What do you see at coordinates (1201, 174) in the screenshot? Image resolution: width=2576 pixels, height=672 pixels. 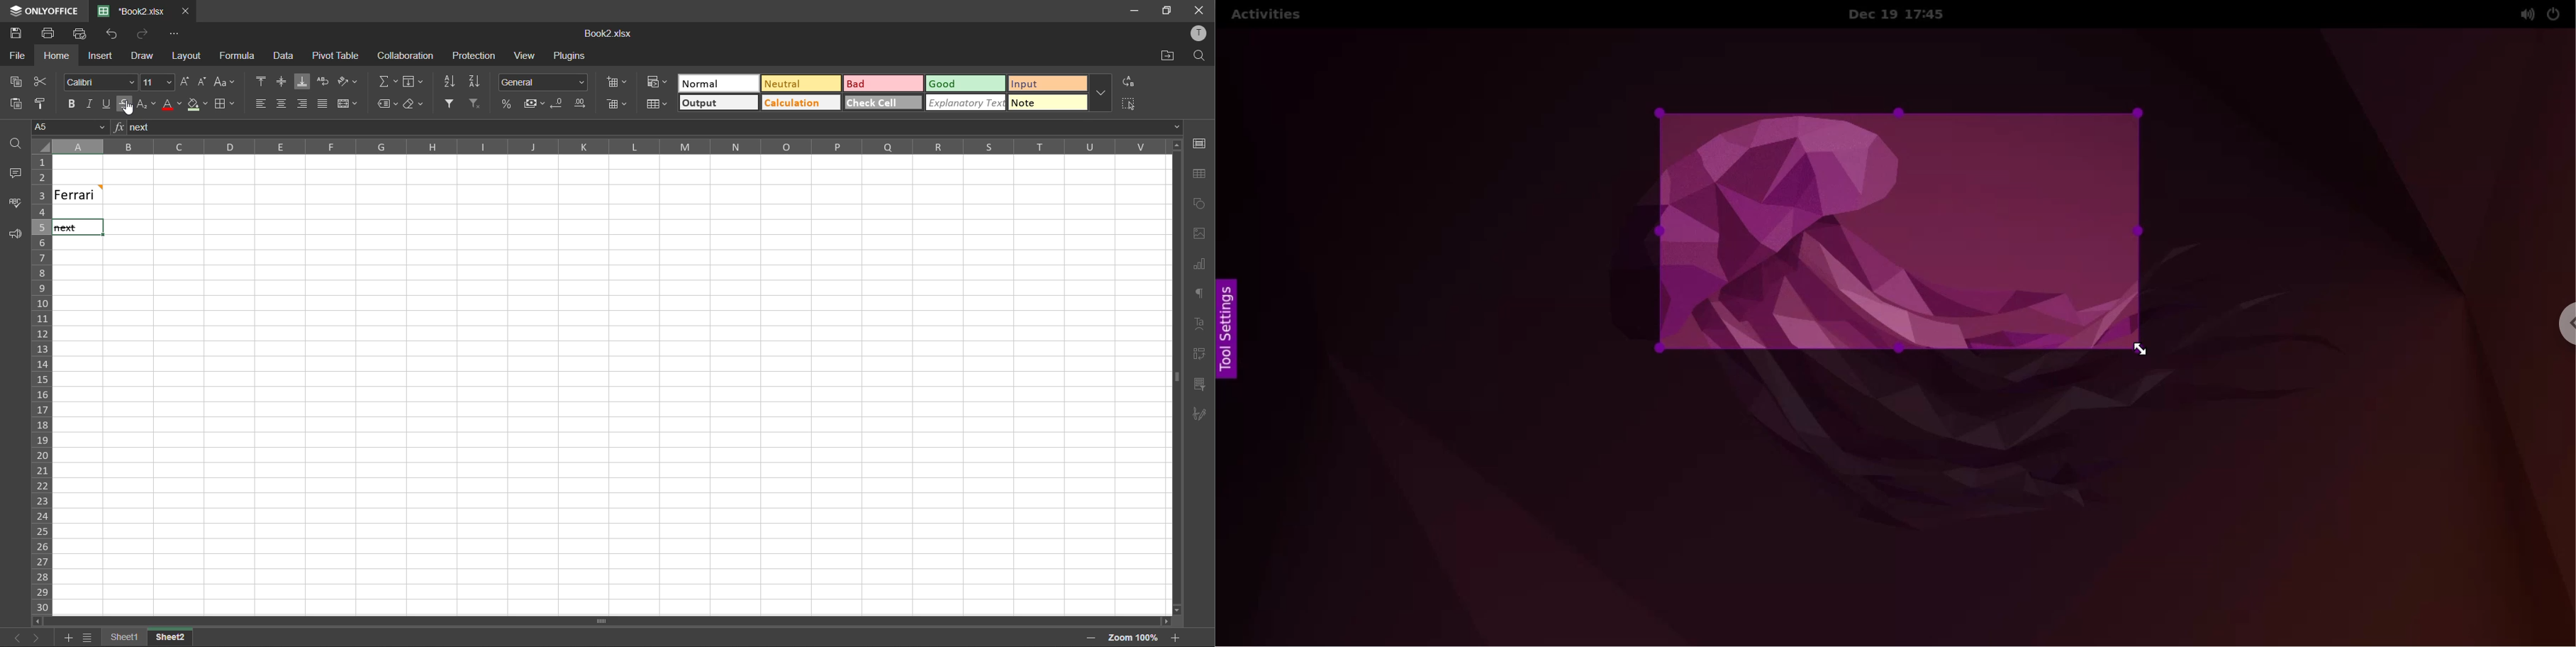 I see `table` at bounding box center [1201, 174].